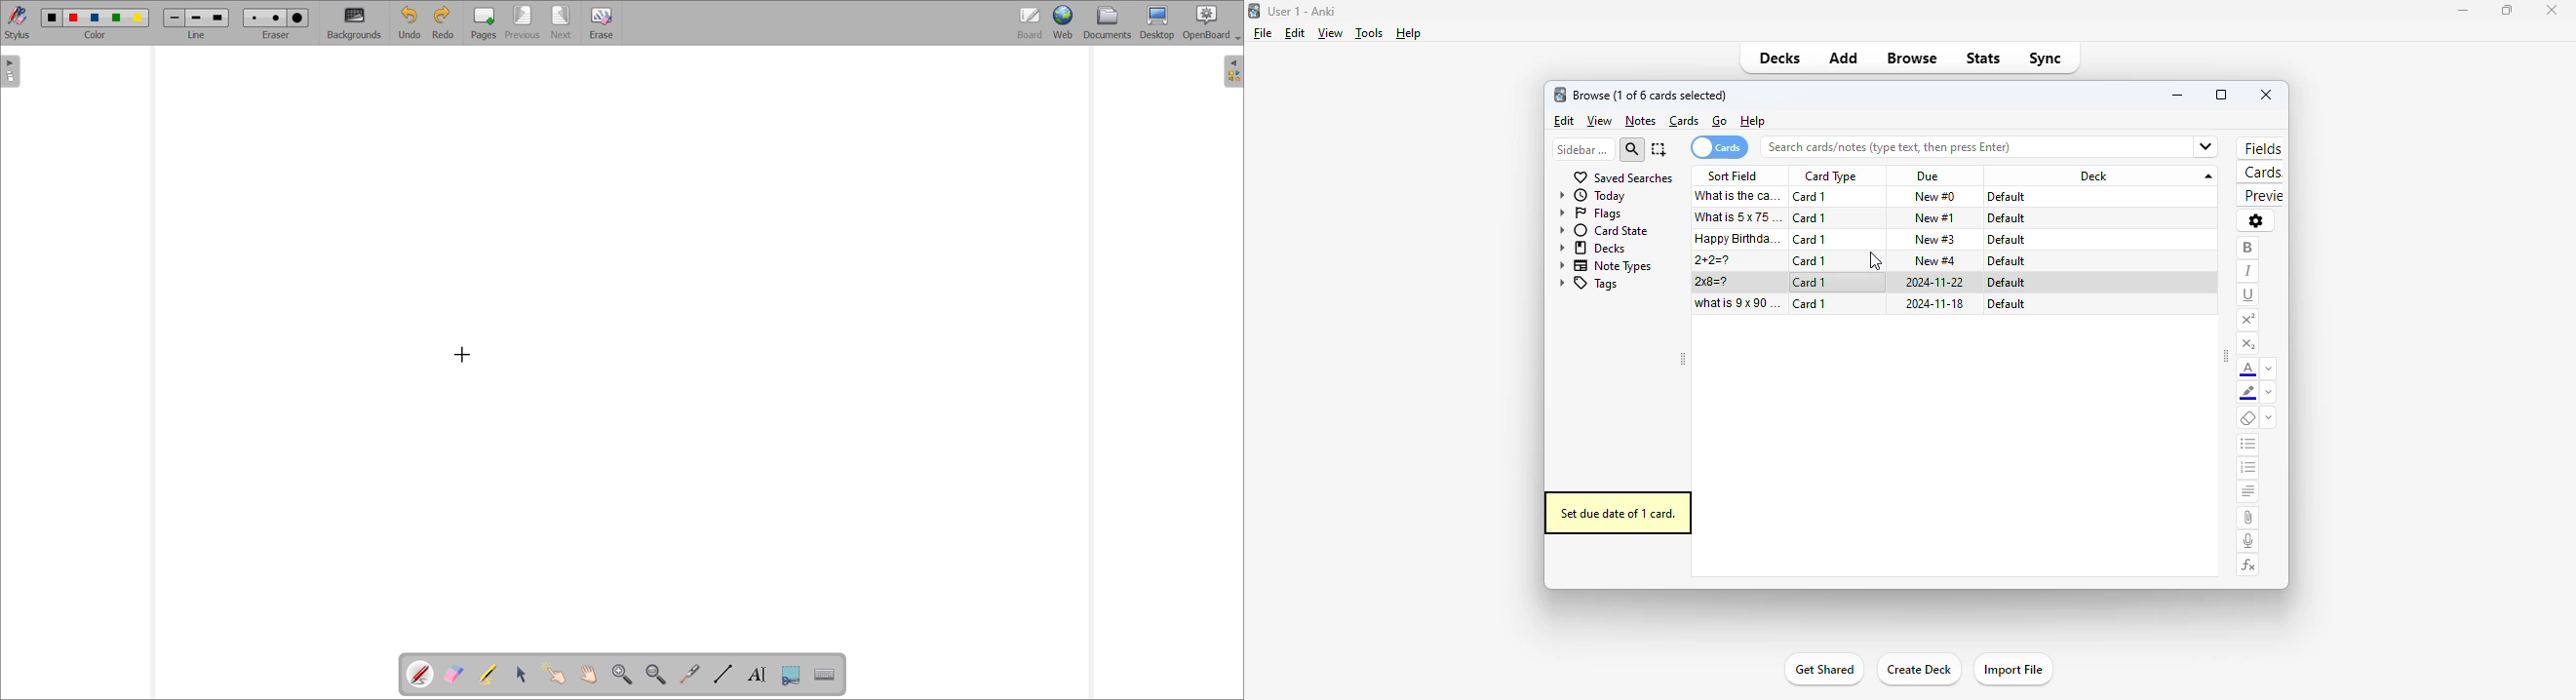 The image size is (2576, 700). I want to click on close, so click(2551, 9).